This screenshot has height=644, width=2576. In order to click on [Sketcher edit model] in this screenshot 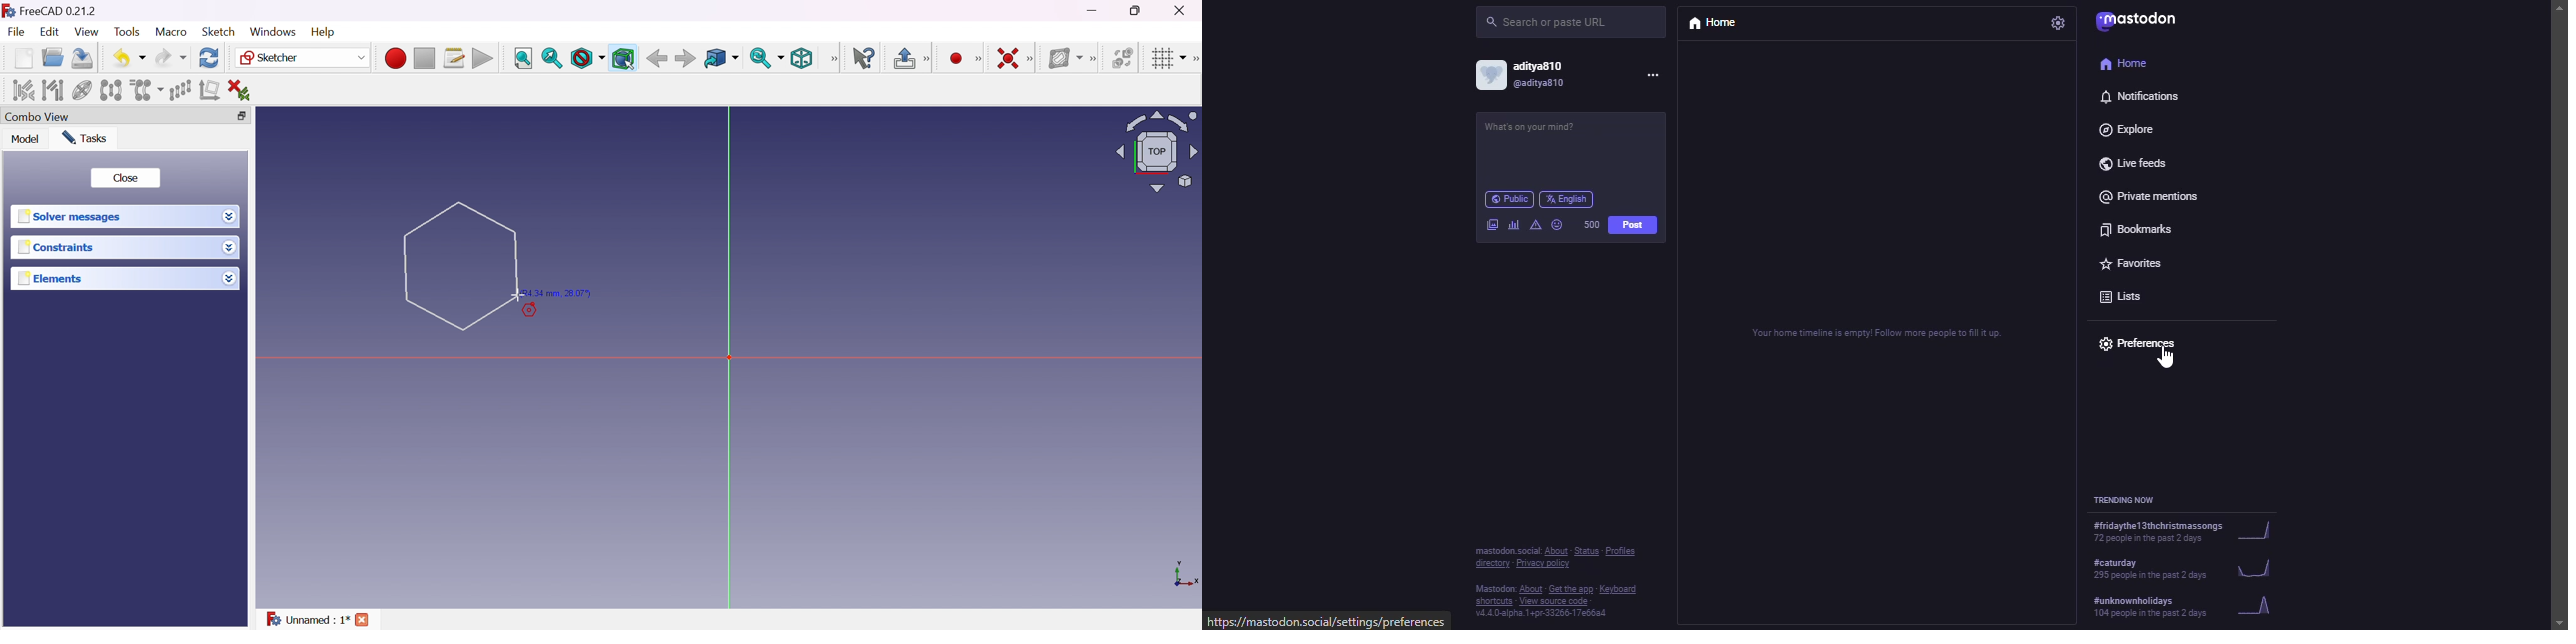, I will do `click(928, 59)`.